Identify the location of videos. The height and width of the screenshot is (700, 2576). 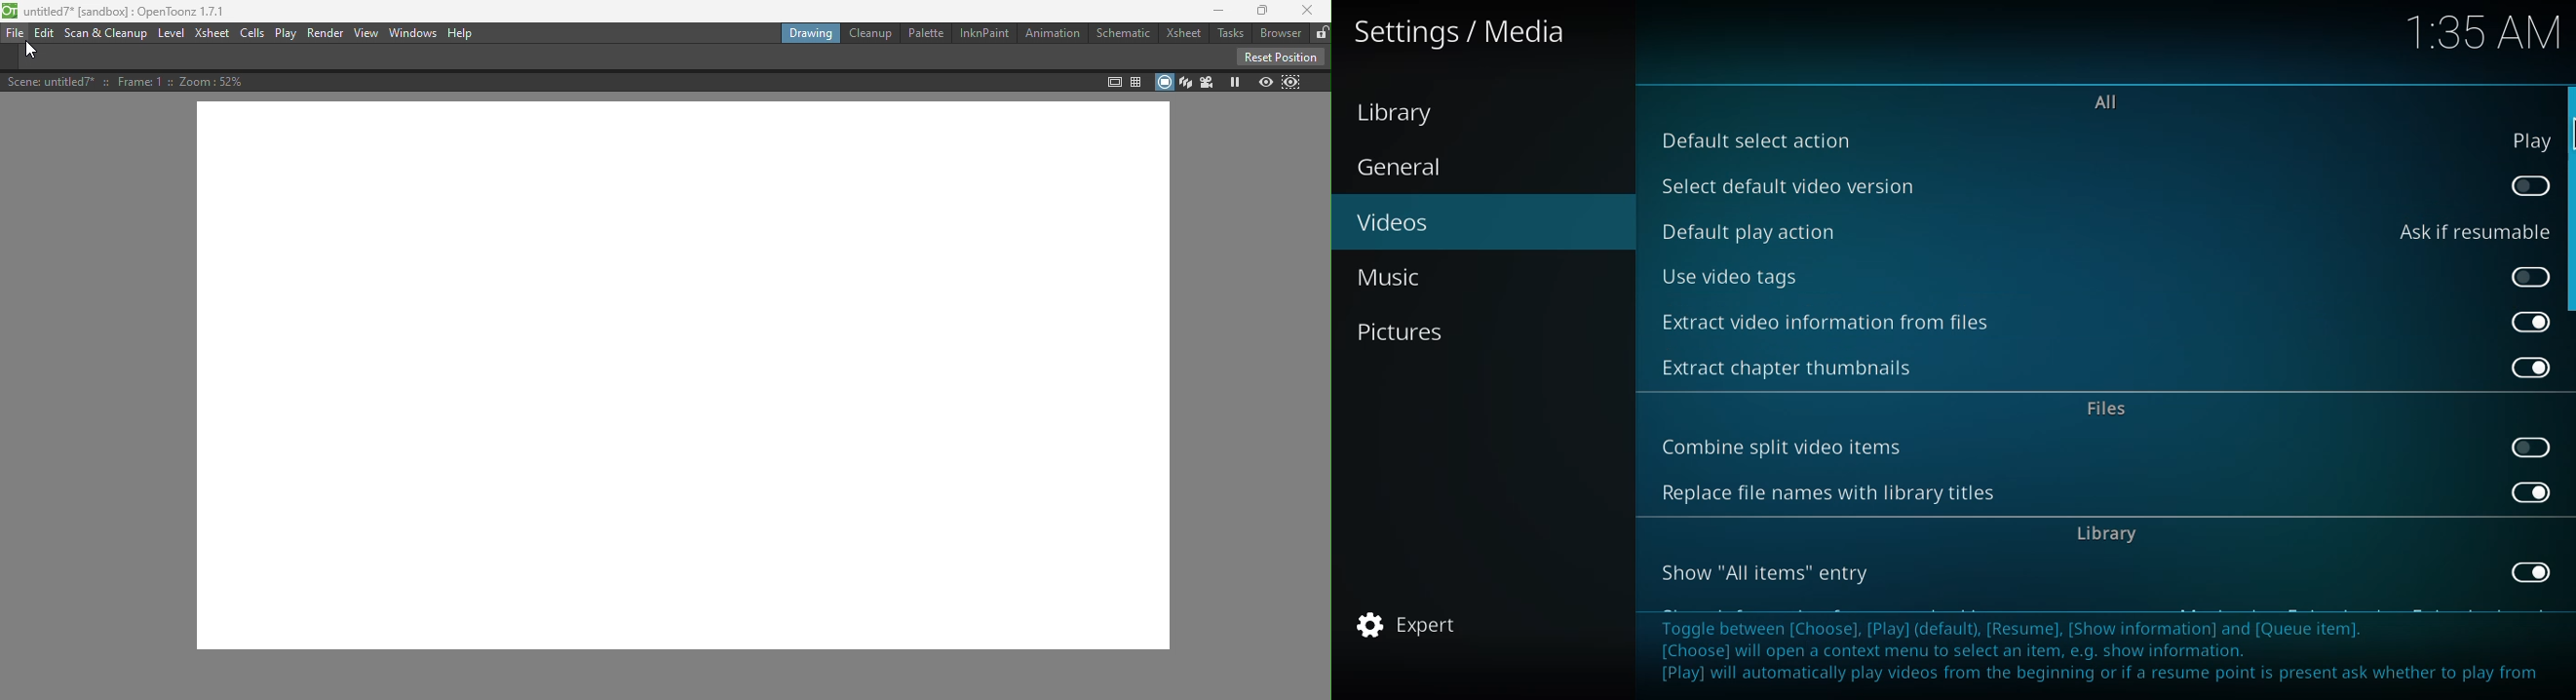
(1394, 221).